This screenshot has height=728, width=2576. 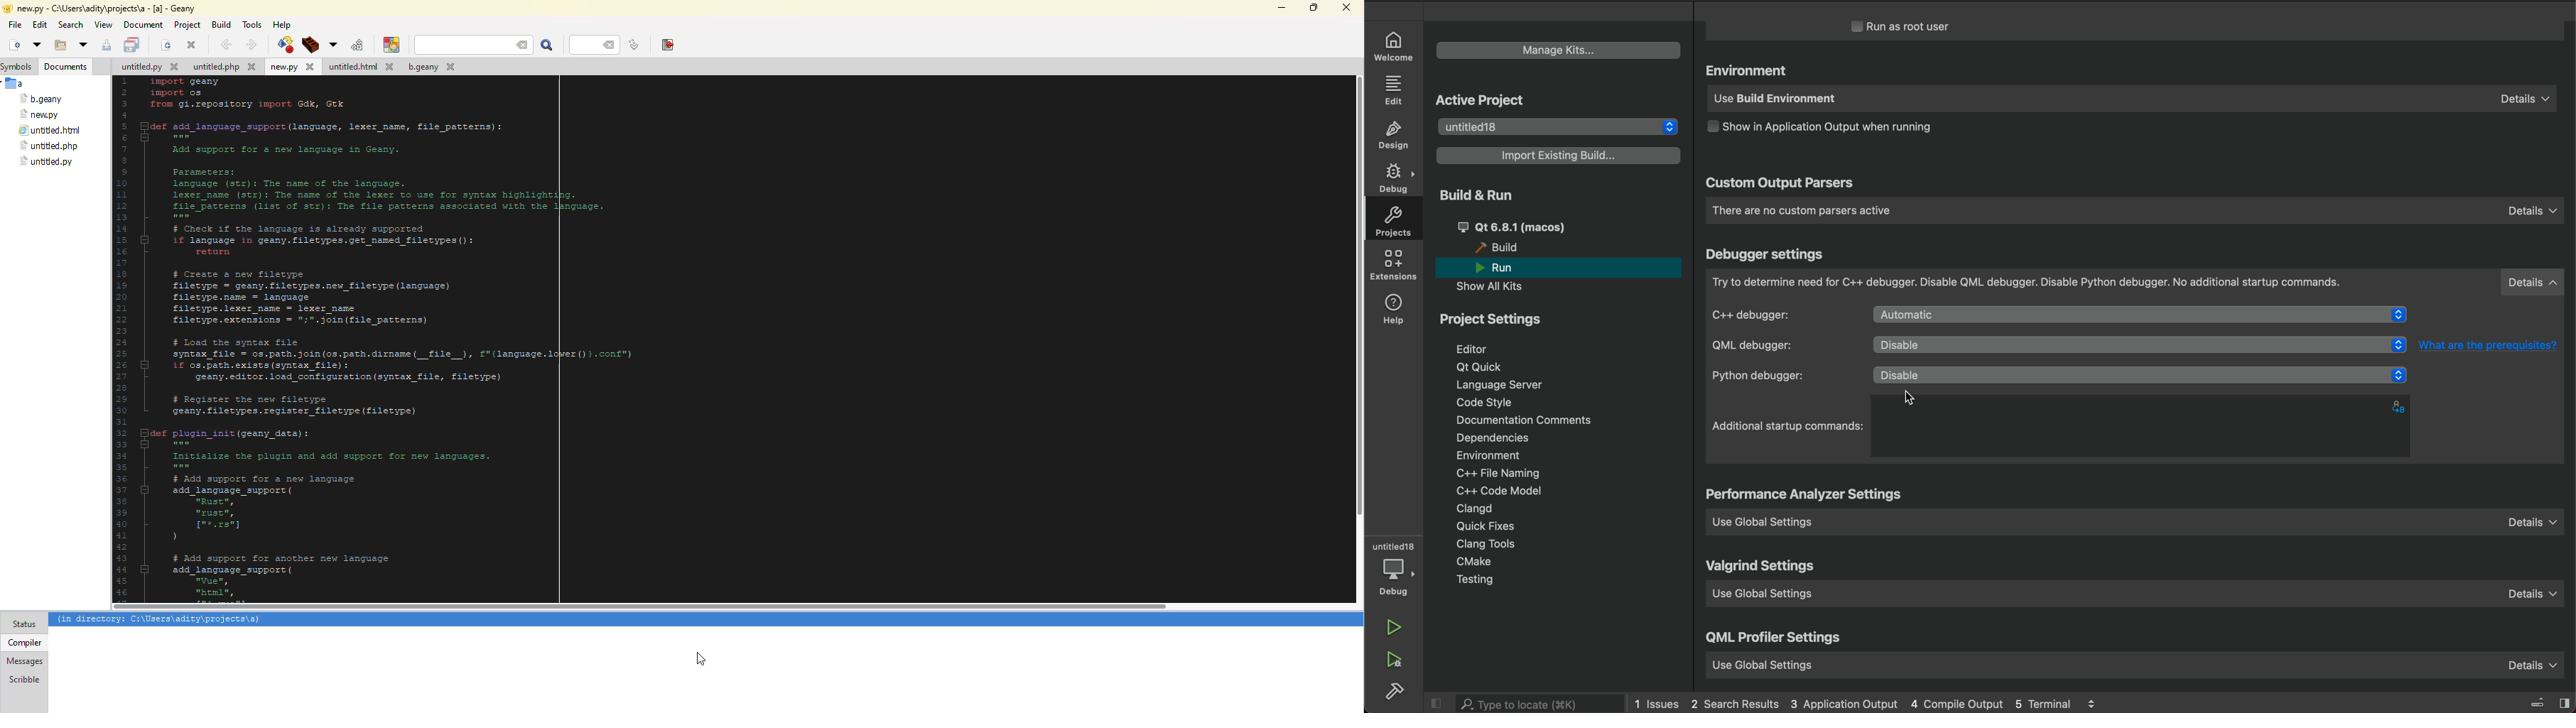 What do you see at coordinates (1882, 702) in the screenshot?
I see `logs` at bounding box center [1882, 702].